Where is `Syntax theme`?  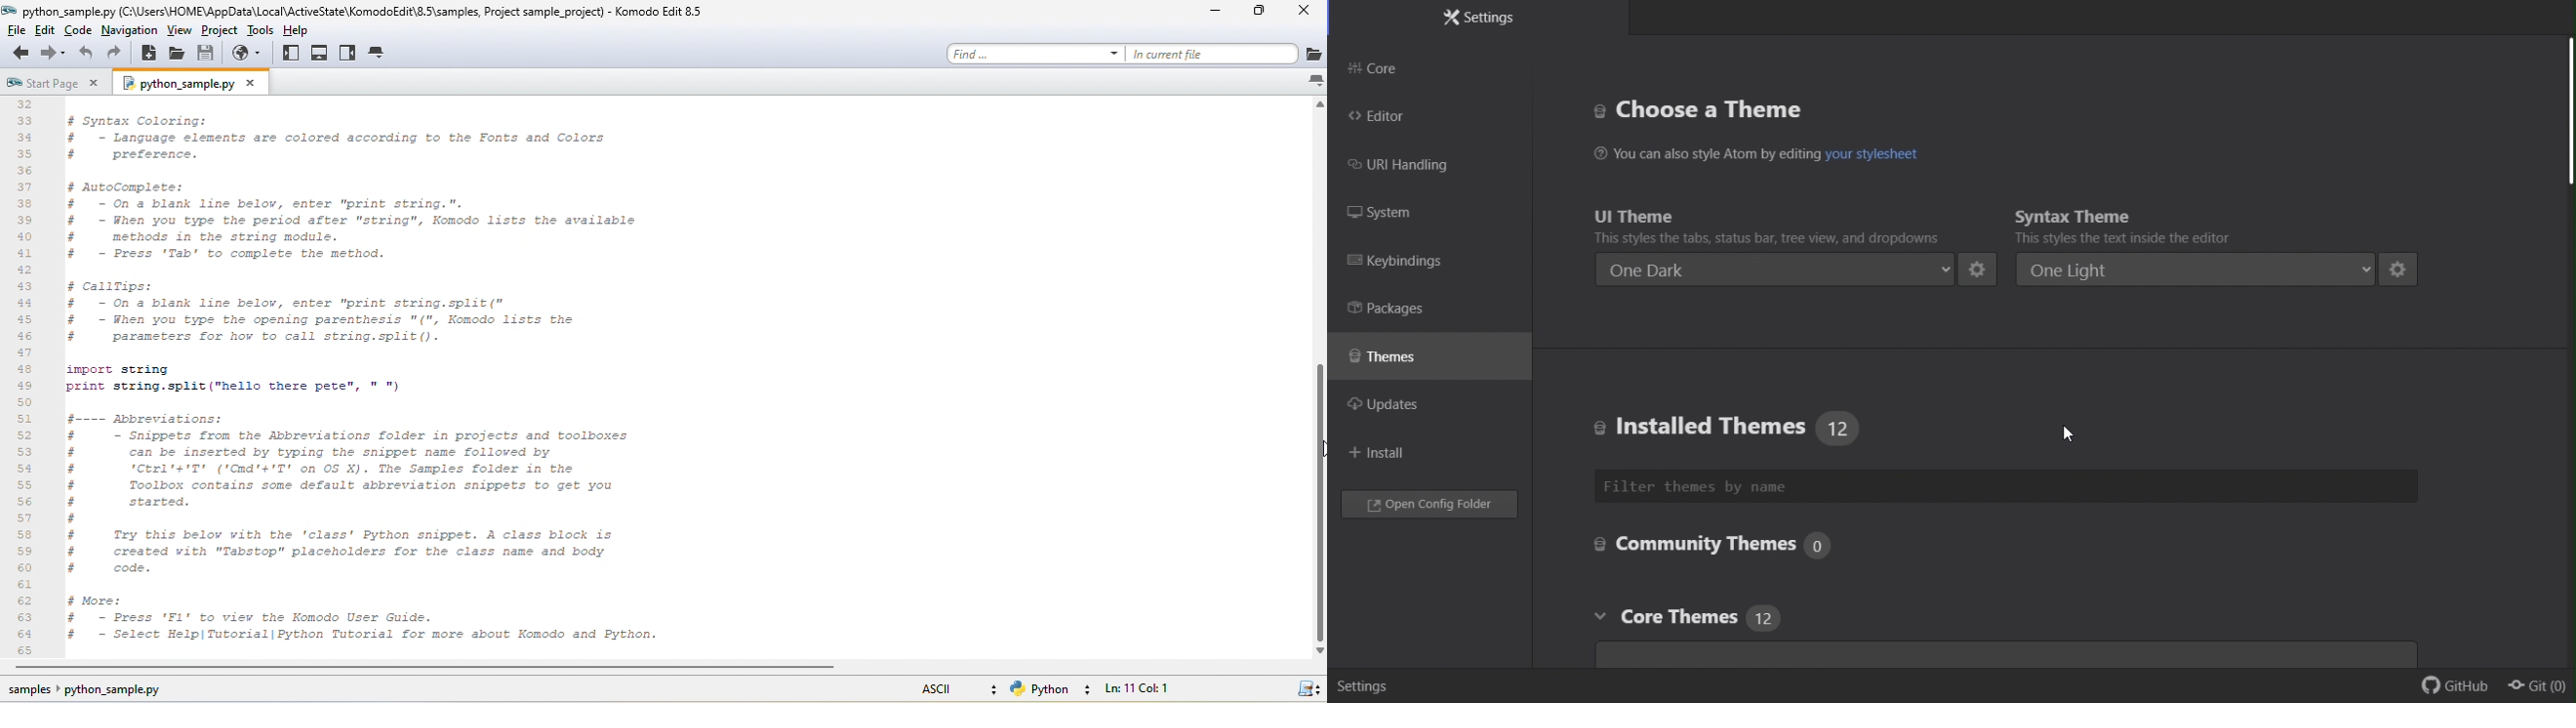
Syntax theme is located at coordinates (2128, 226).